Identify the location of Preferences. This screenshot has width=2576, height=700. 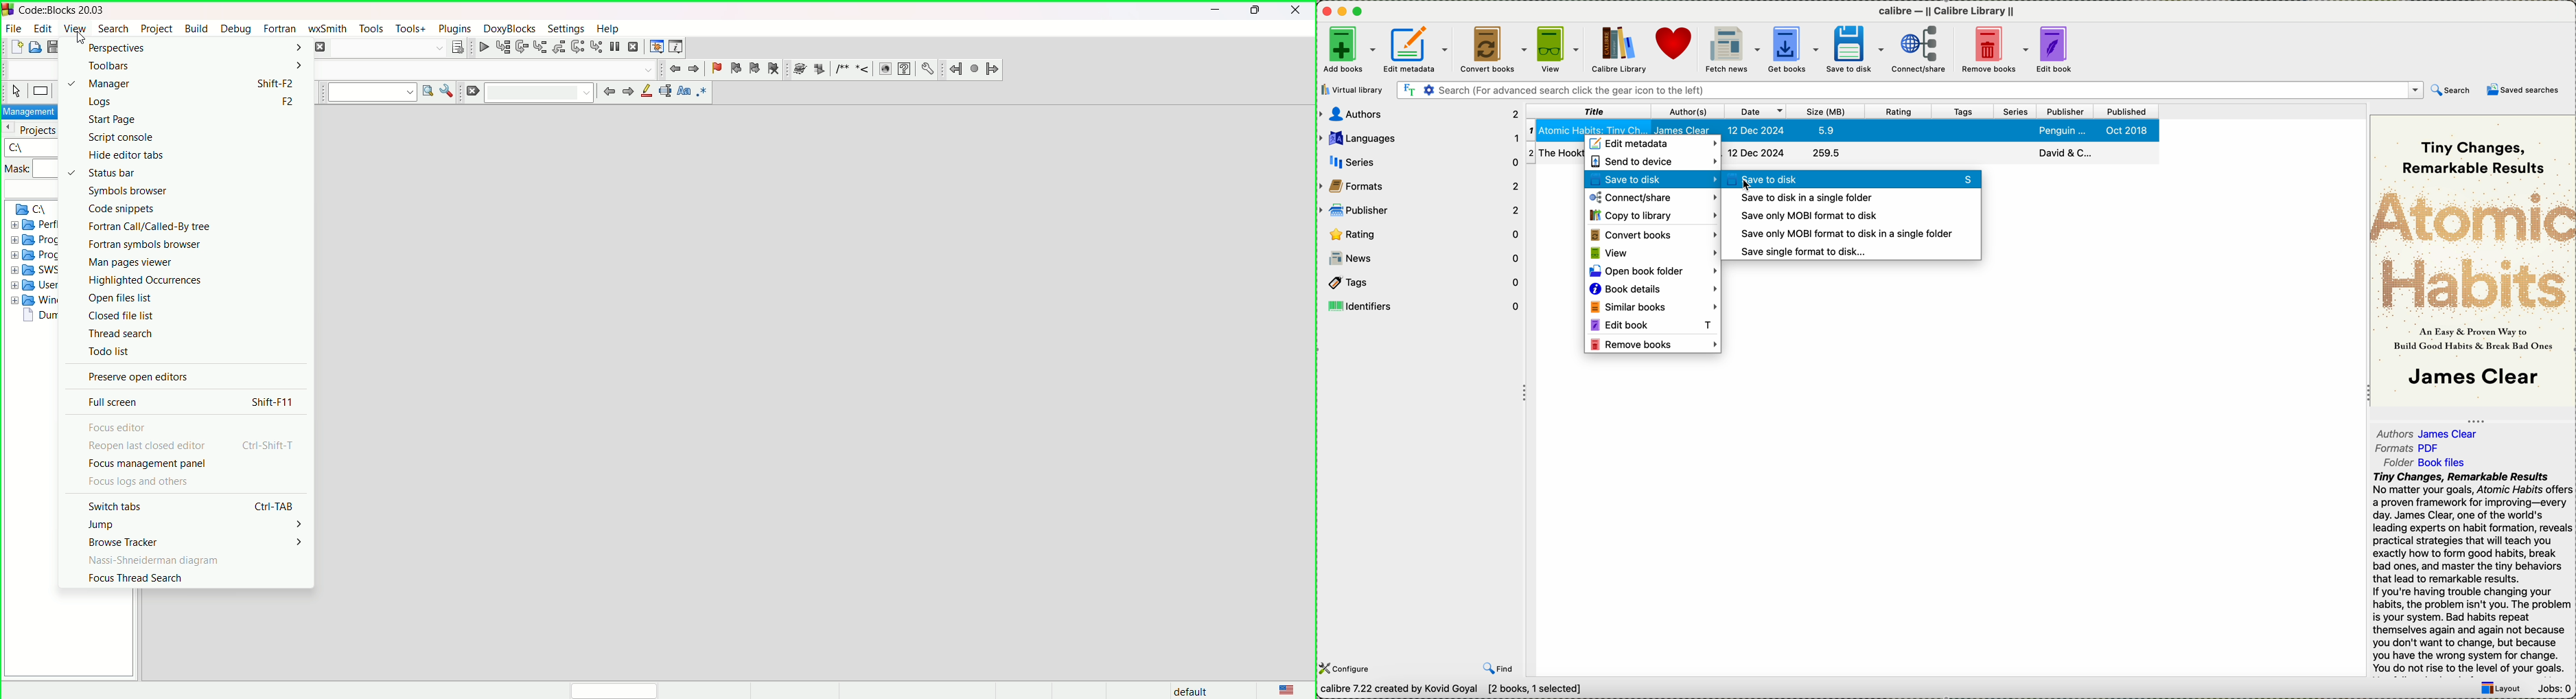
(928, 69).